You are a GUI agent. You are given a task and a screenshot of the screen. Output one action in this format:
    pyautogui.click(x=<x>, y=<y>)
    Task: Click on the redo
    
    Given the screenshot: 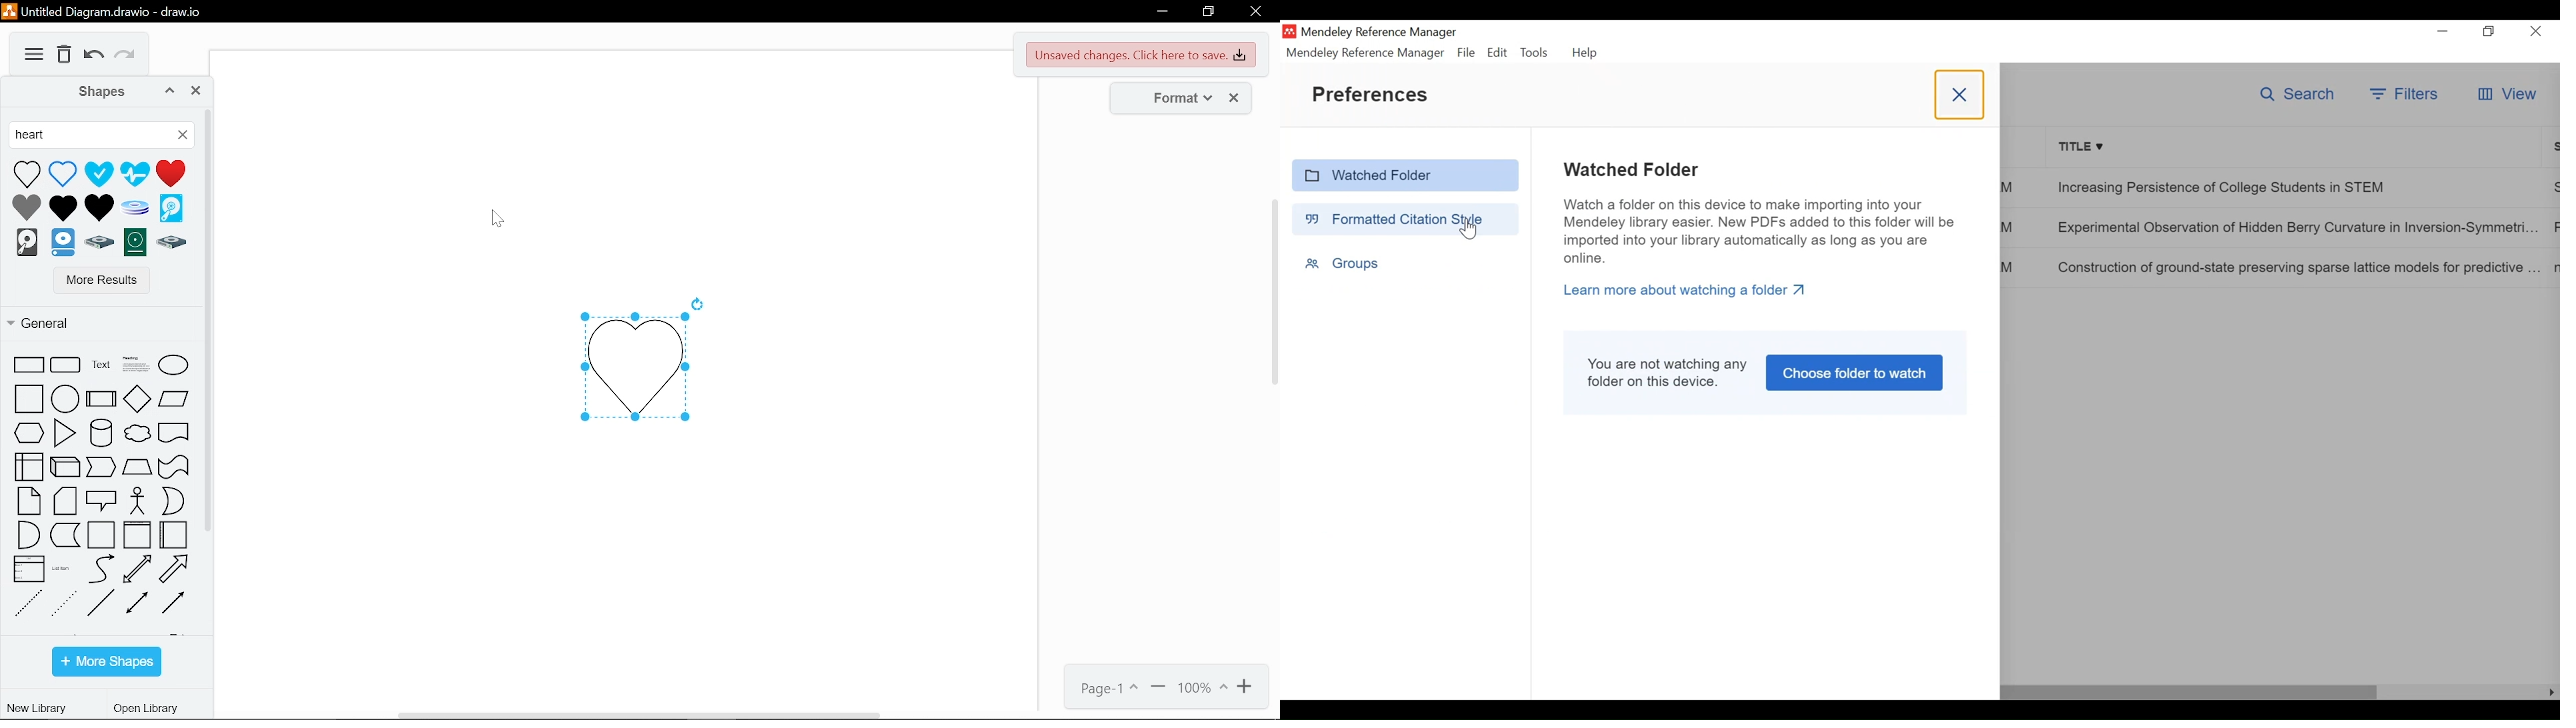 What is the action you would take?
    pyautogui.click(x=128, y=58)
    